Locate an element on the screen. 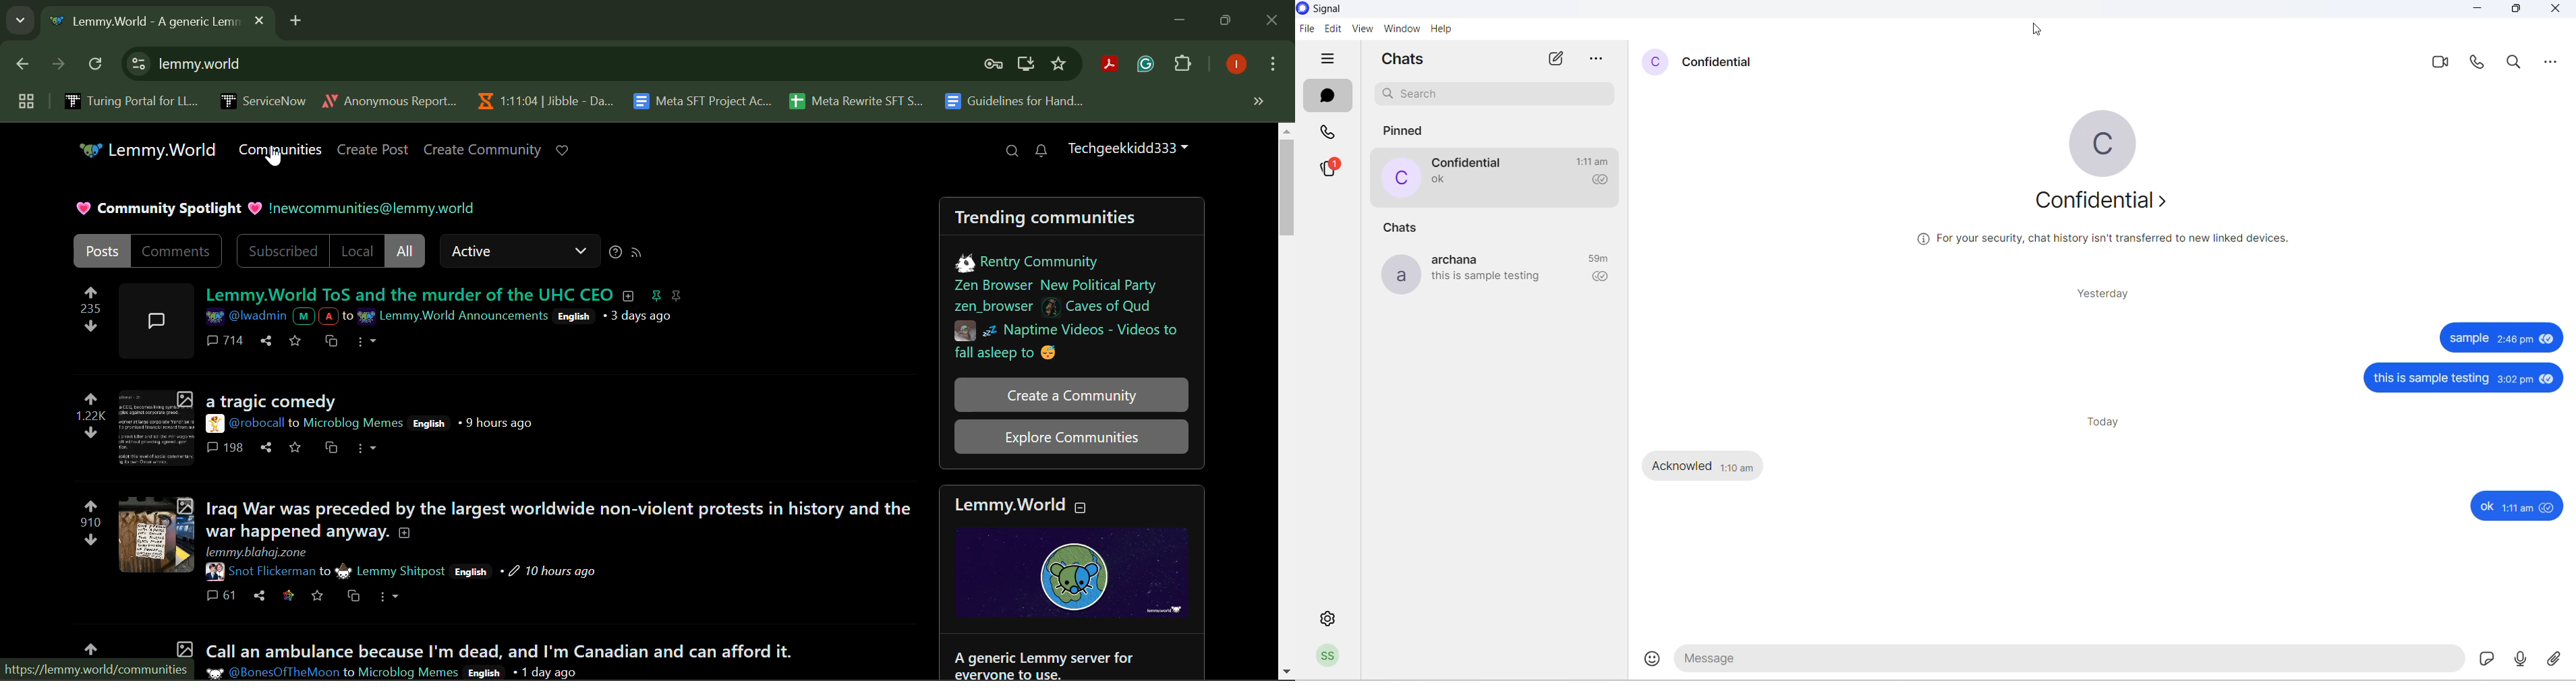 This screenshot has height=700, width=2576. help is located at coordinates (1441, 28).